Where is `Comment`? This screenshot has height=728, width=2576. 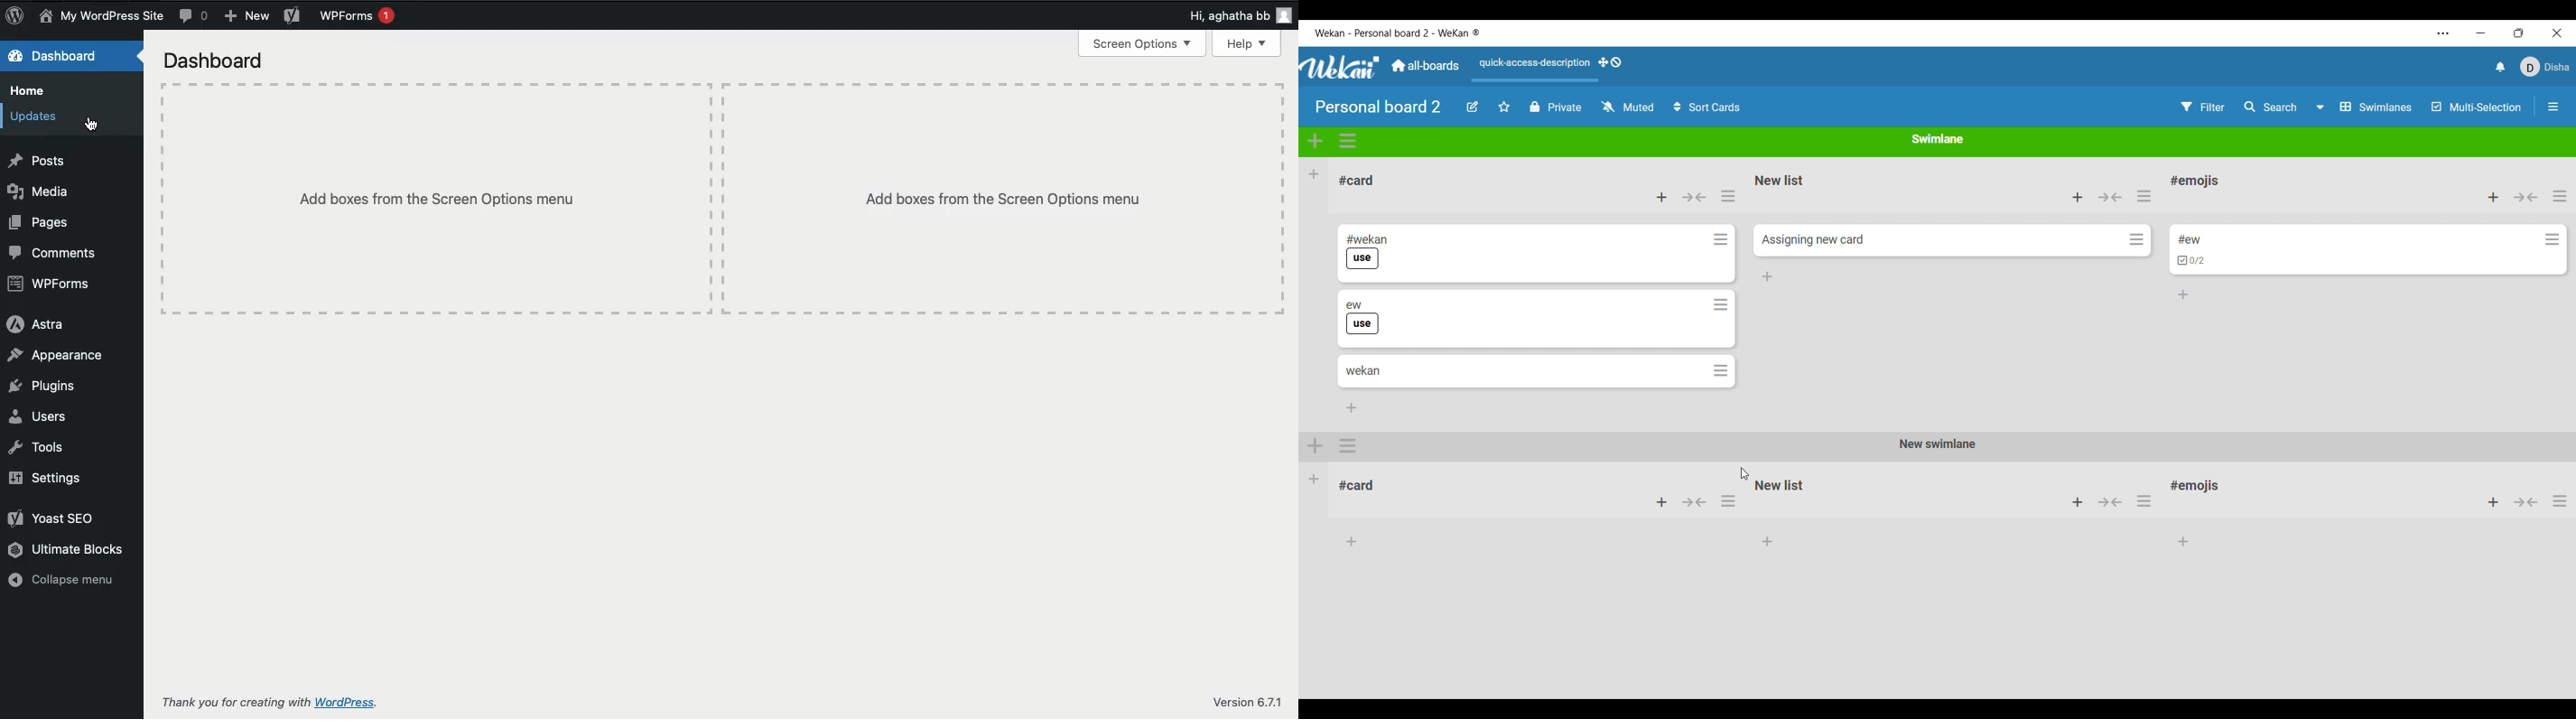 Comment is located at coordinates (193, 15).